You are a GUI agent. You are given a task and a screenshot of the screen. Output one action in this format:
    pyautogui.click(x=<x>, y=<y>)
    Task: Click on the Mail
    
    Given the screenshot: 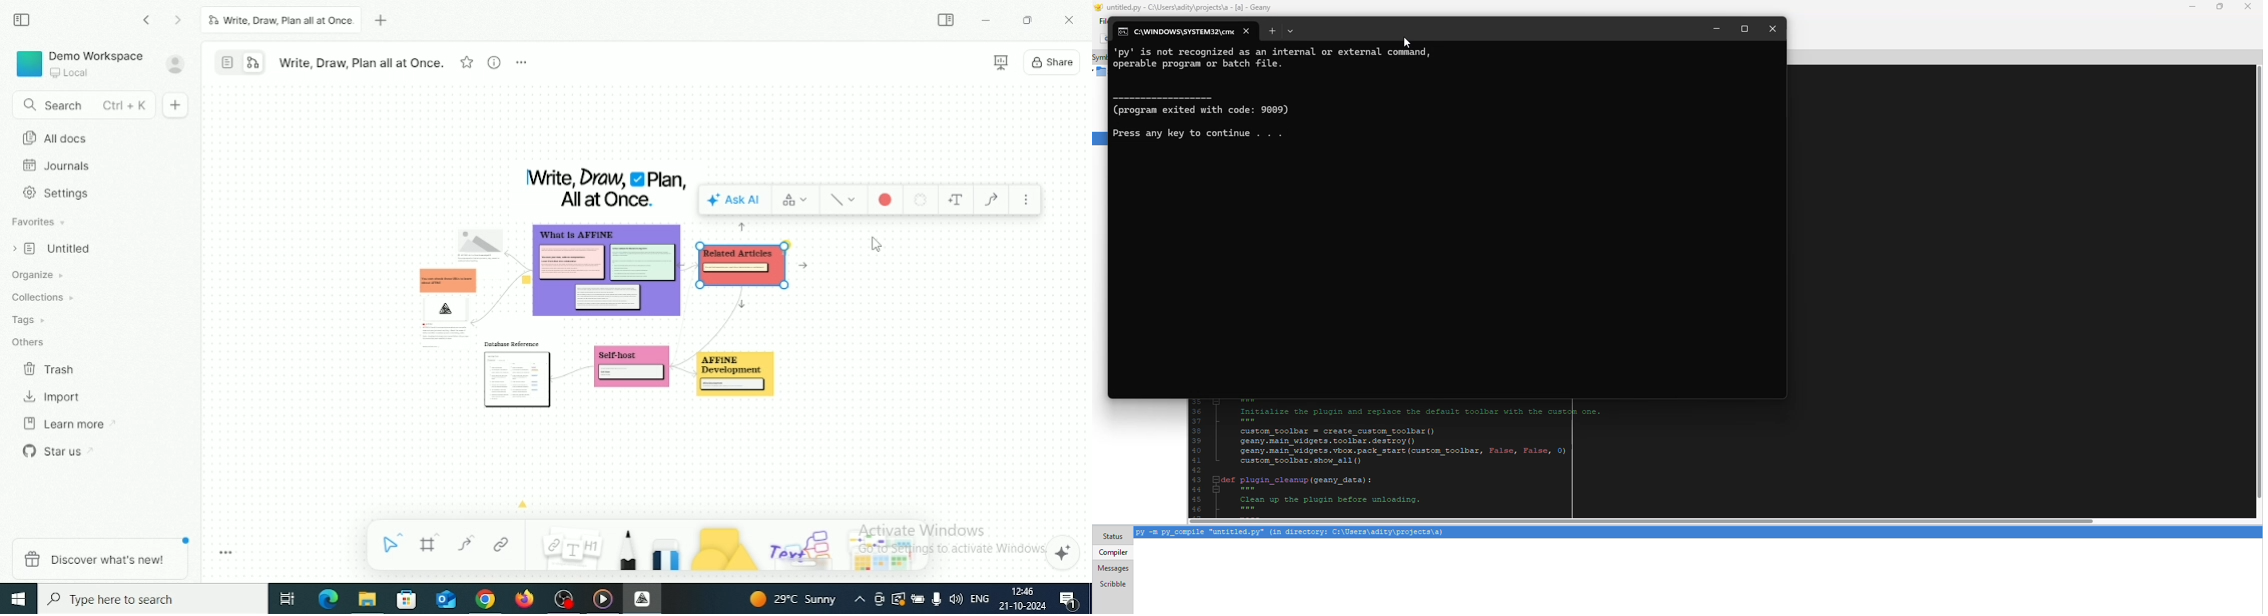 What is the action you would take?
    pyautogui.click(x=445, y=599)
    